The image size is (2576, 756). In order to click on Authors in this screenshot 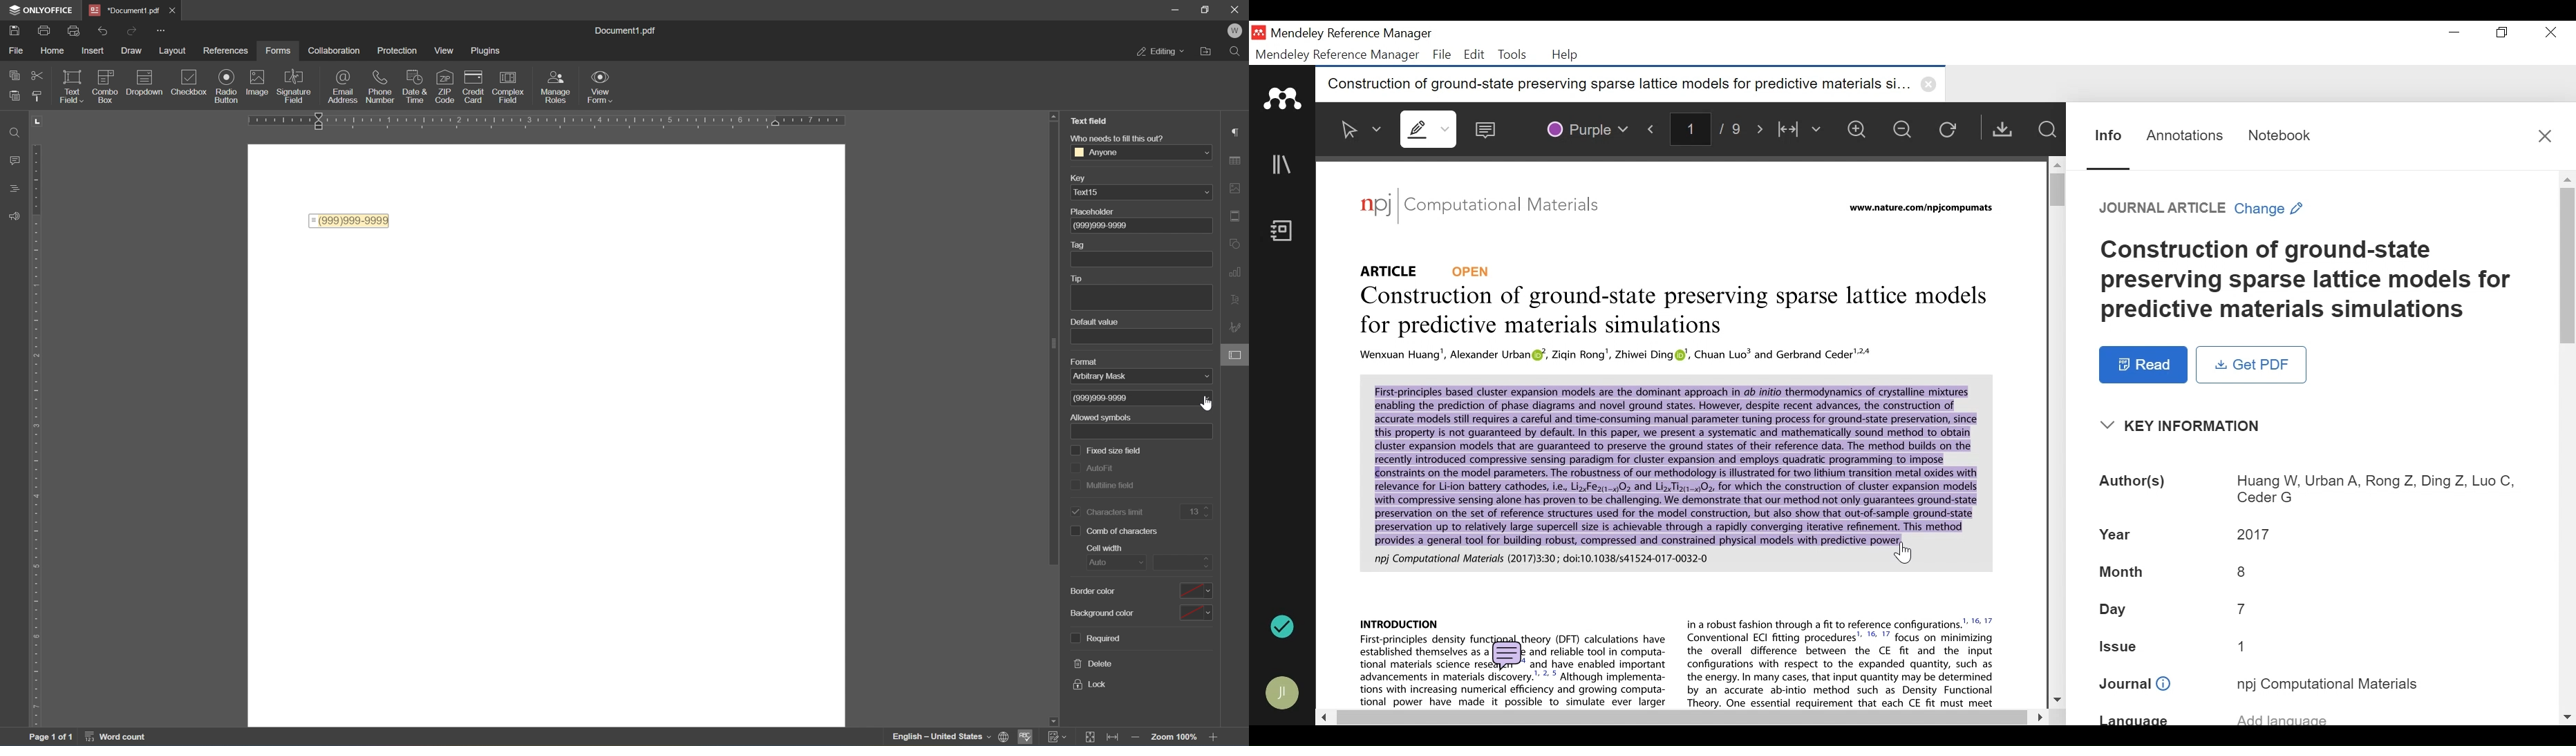, I will do `click(2374, 490)`.